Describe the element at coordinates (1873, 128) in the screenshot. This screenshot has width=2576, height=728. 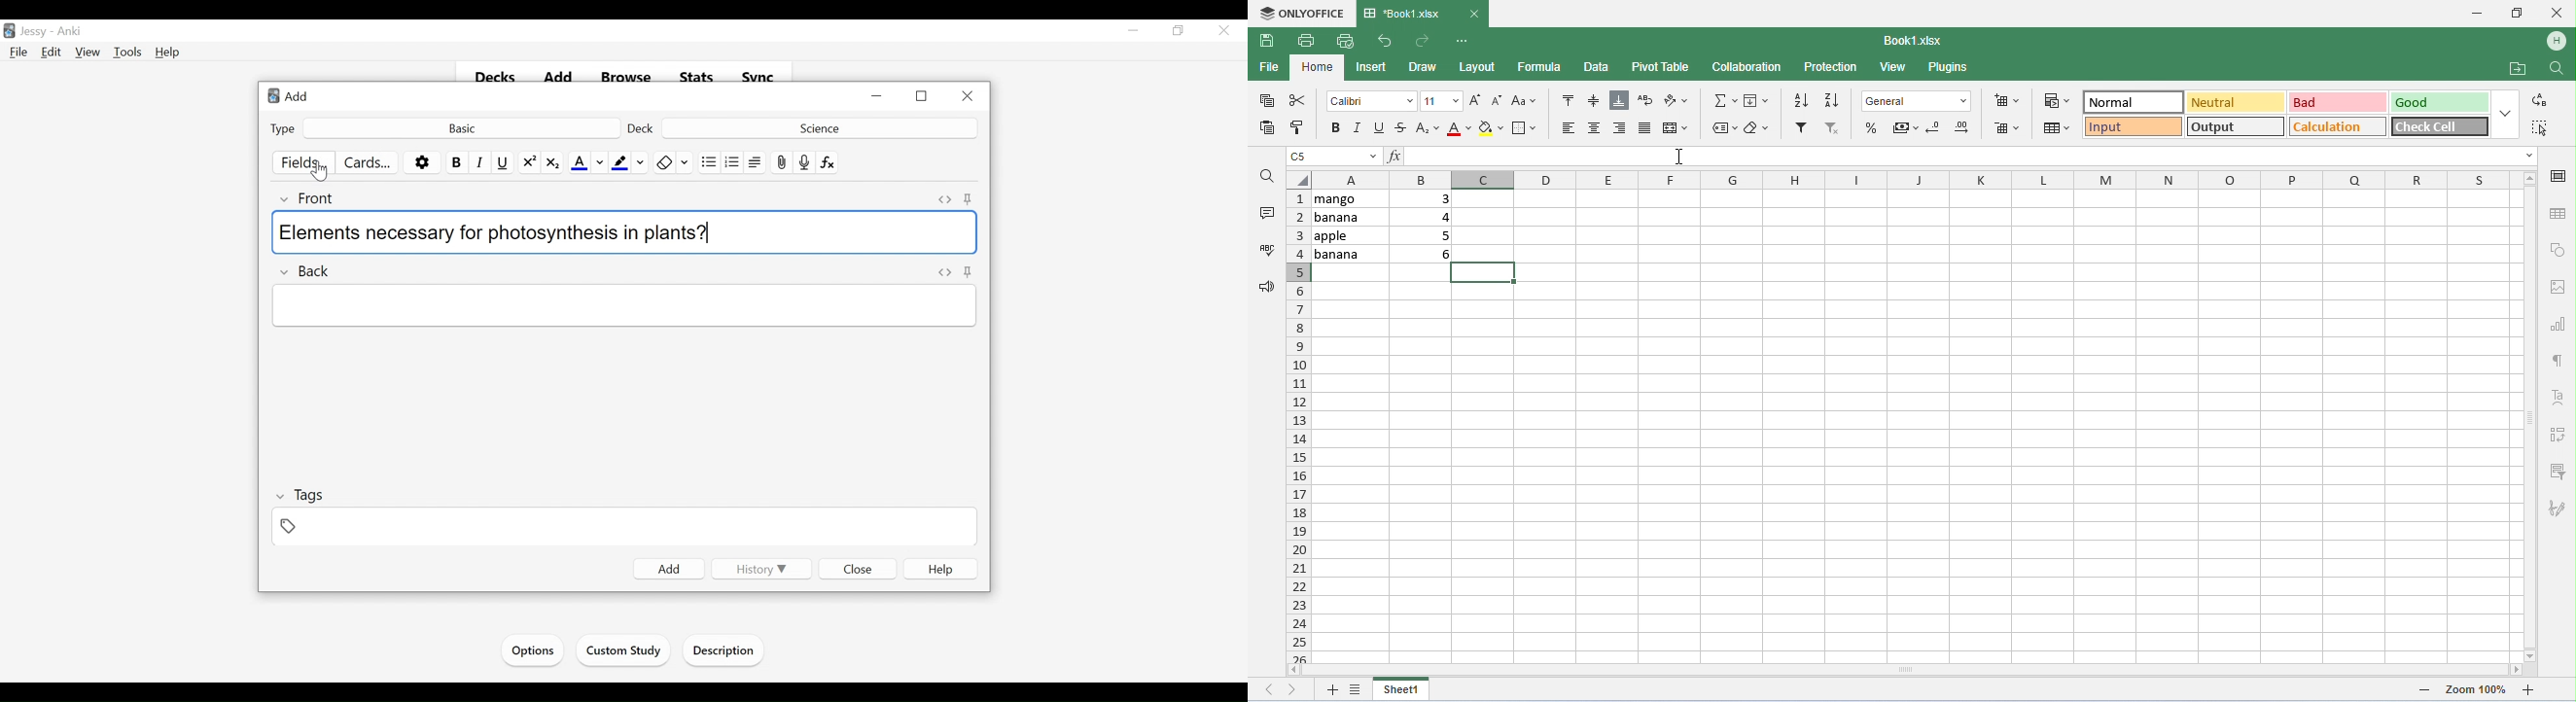
I see `percent style` at that location.